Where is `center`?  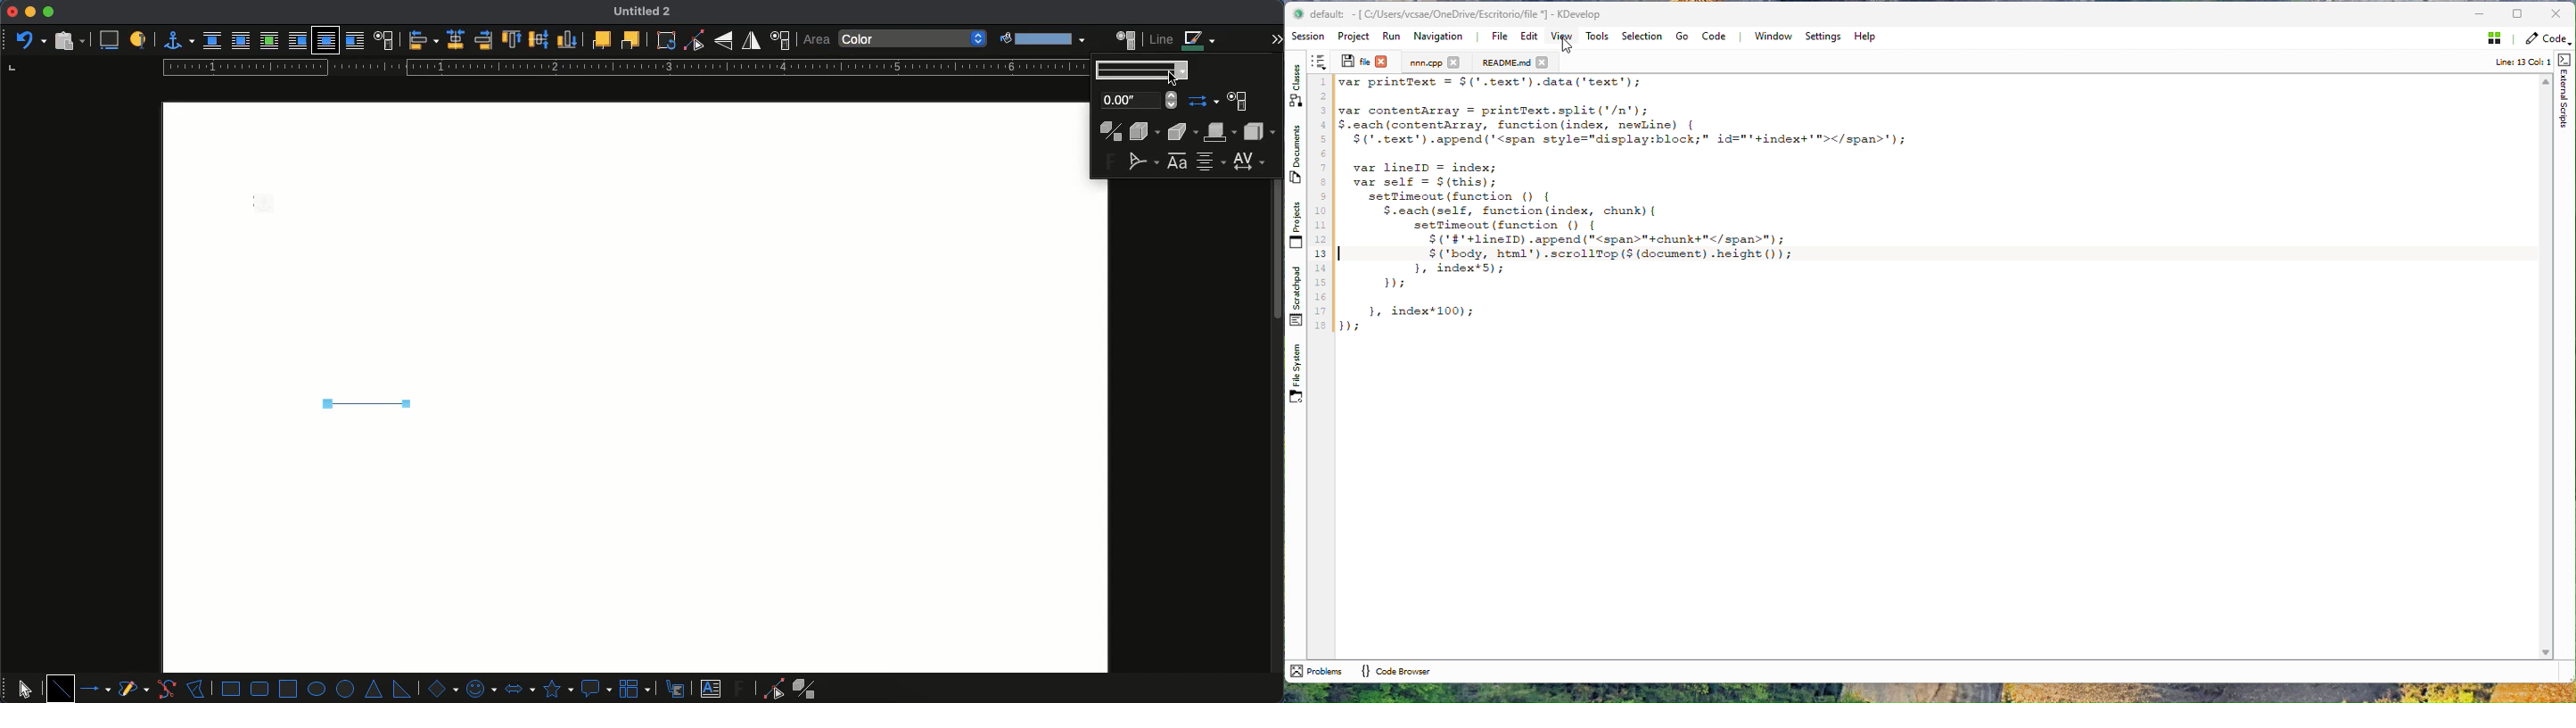 center is located at coordinates (456, 39).